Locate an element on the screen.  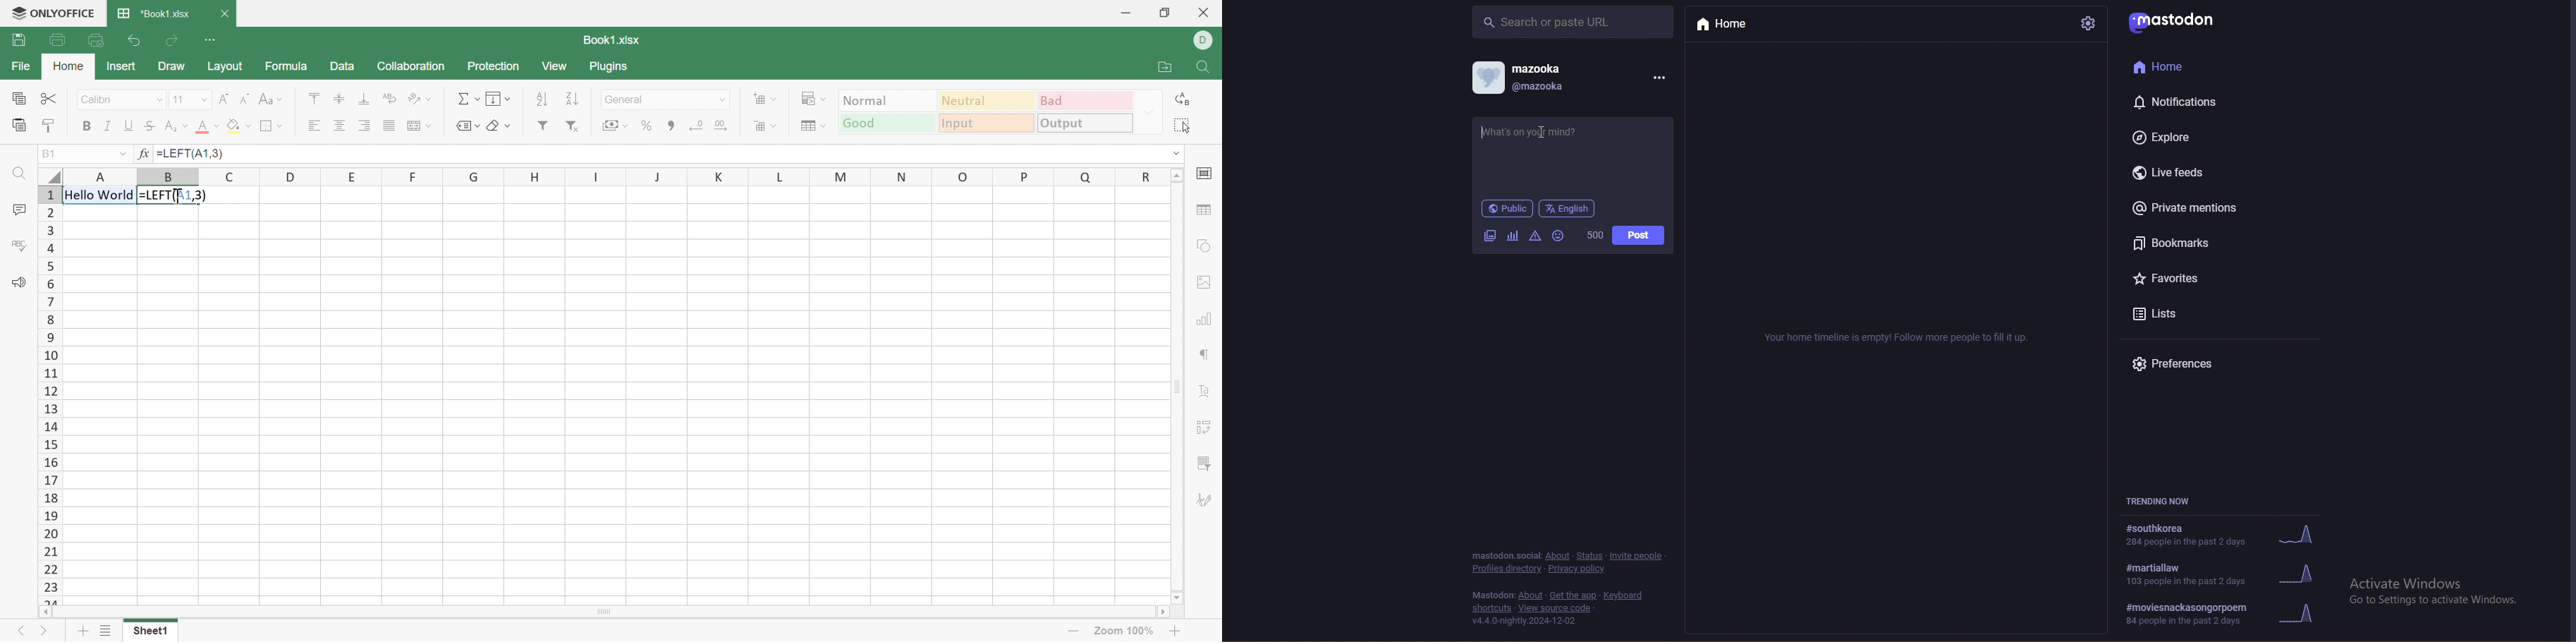
Copy is located at coordinates (19, 99).